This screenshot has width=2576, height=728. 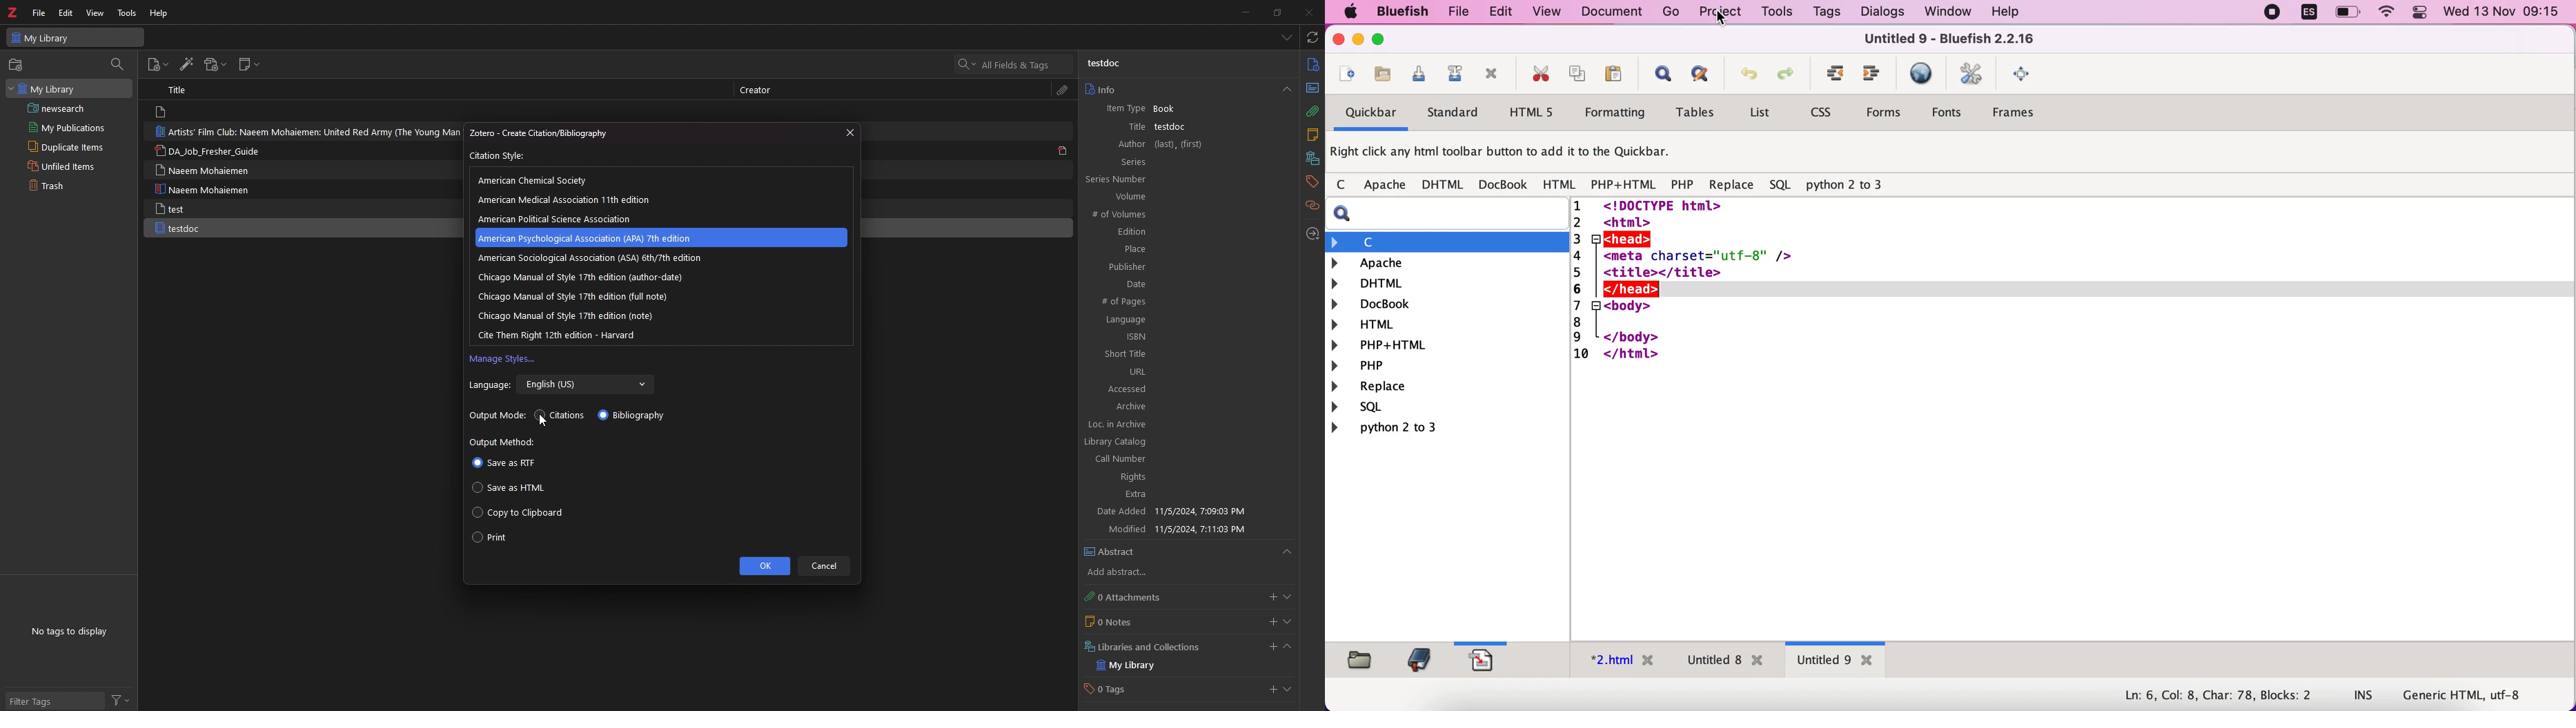 I want to click on minimize, so click(x=1242, y=12).